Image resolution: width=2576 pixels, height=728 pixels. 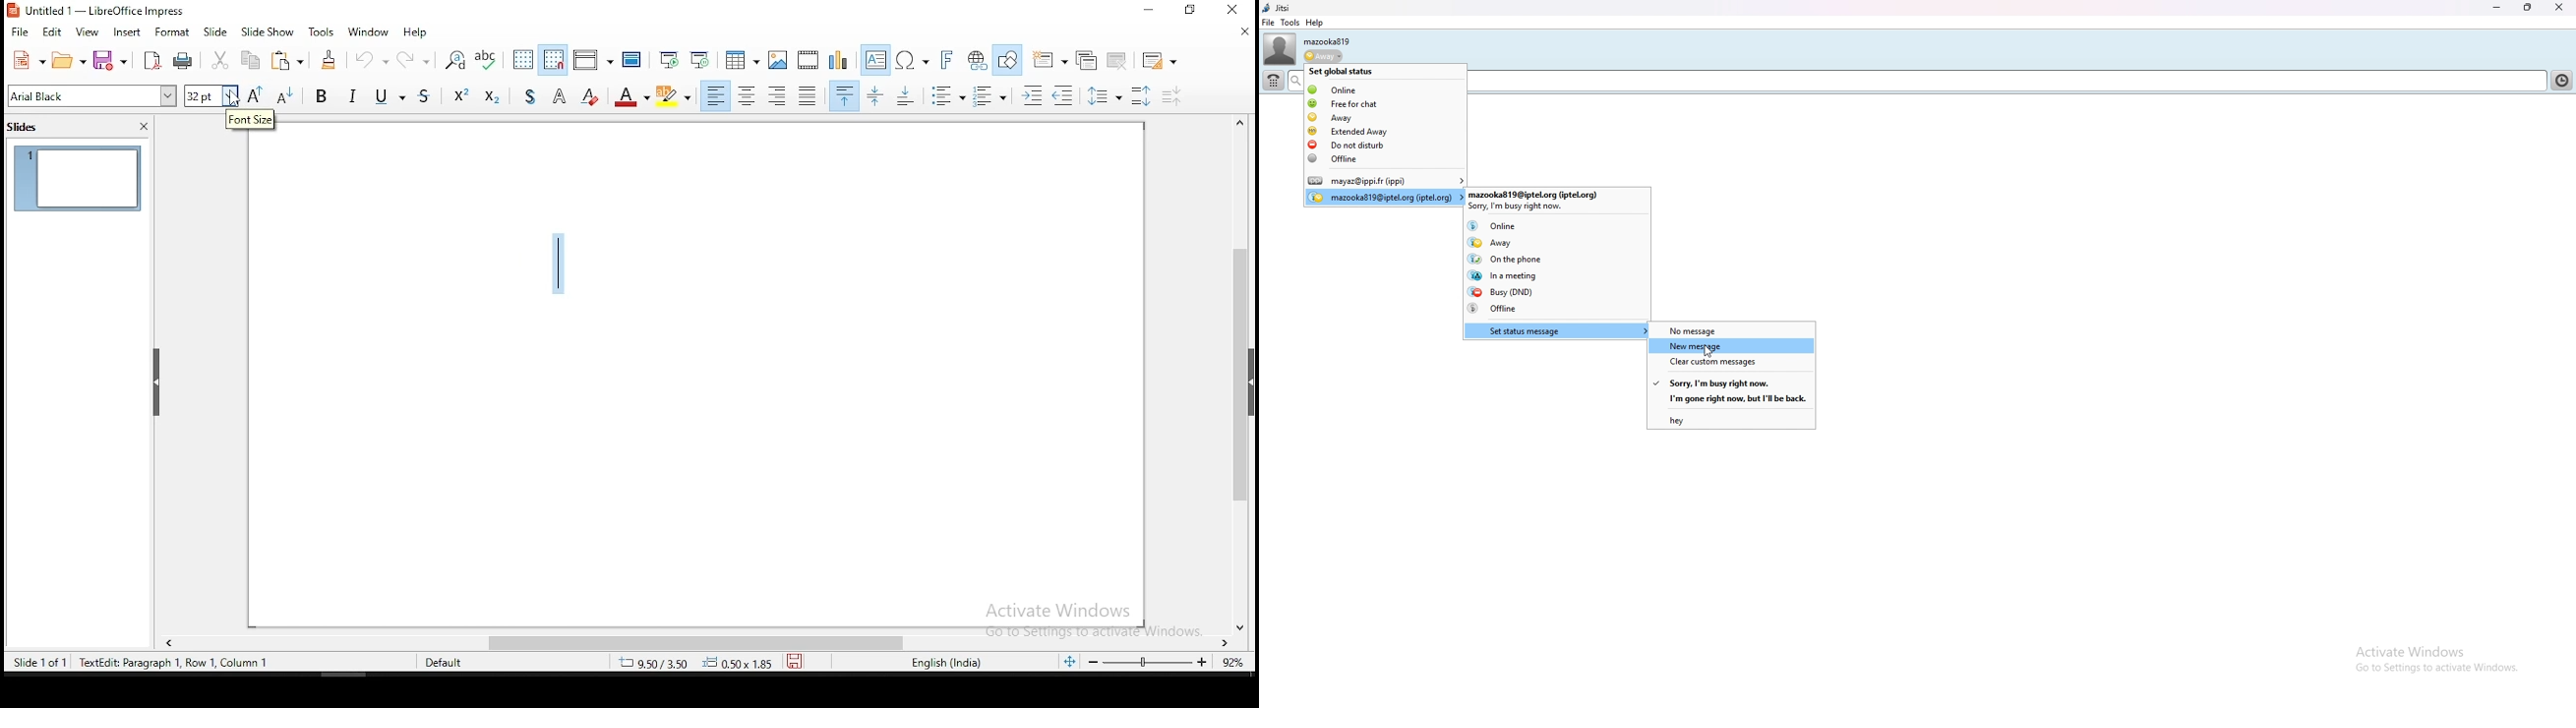 What do you see at coordinates (1326, 41) in the screenshot?
I see `username` at bounding box center [1326, 41].